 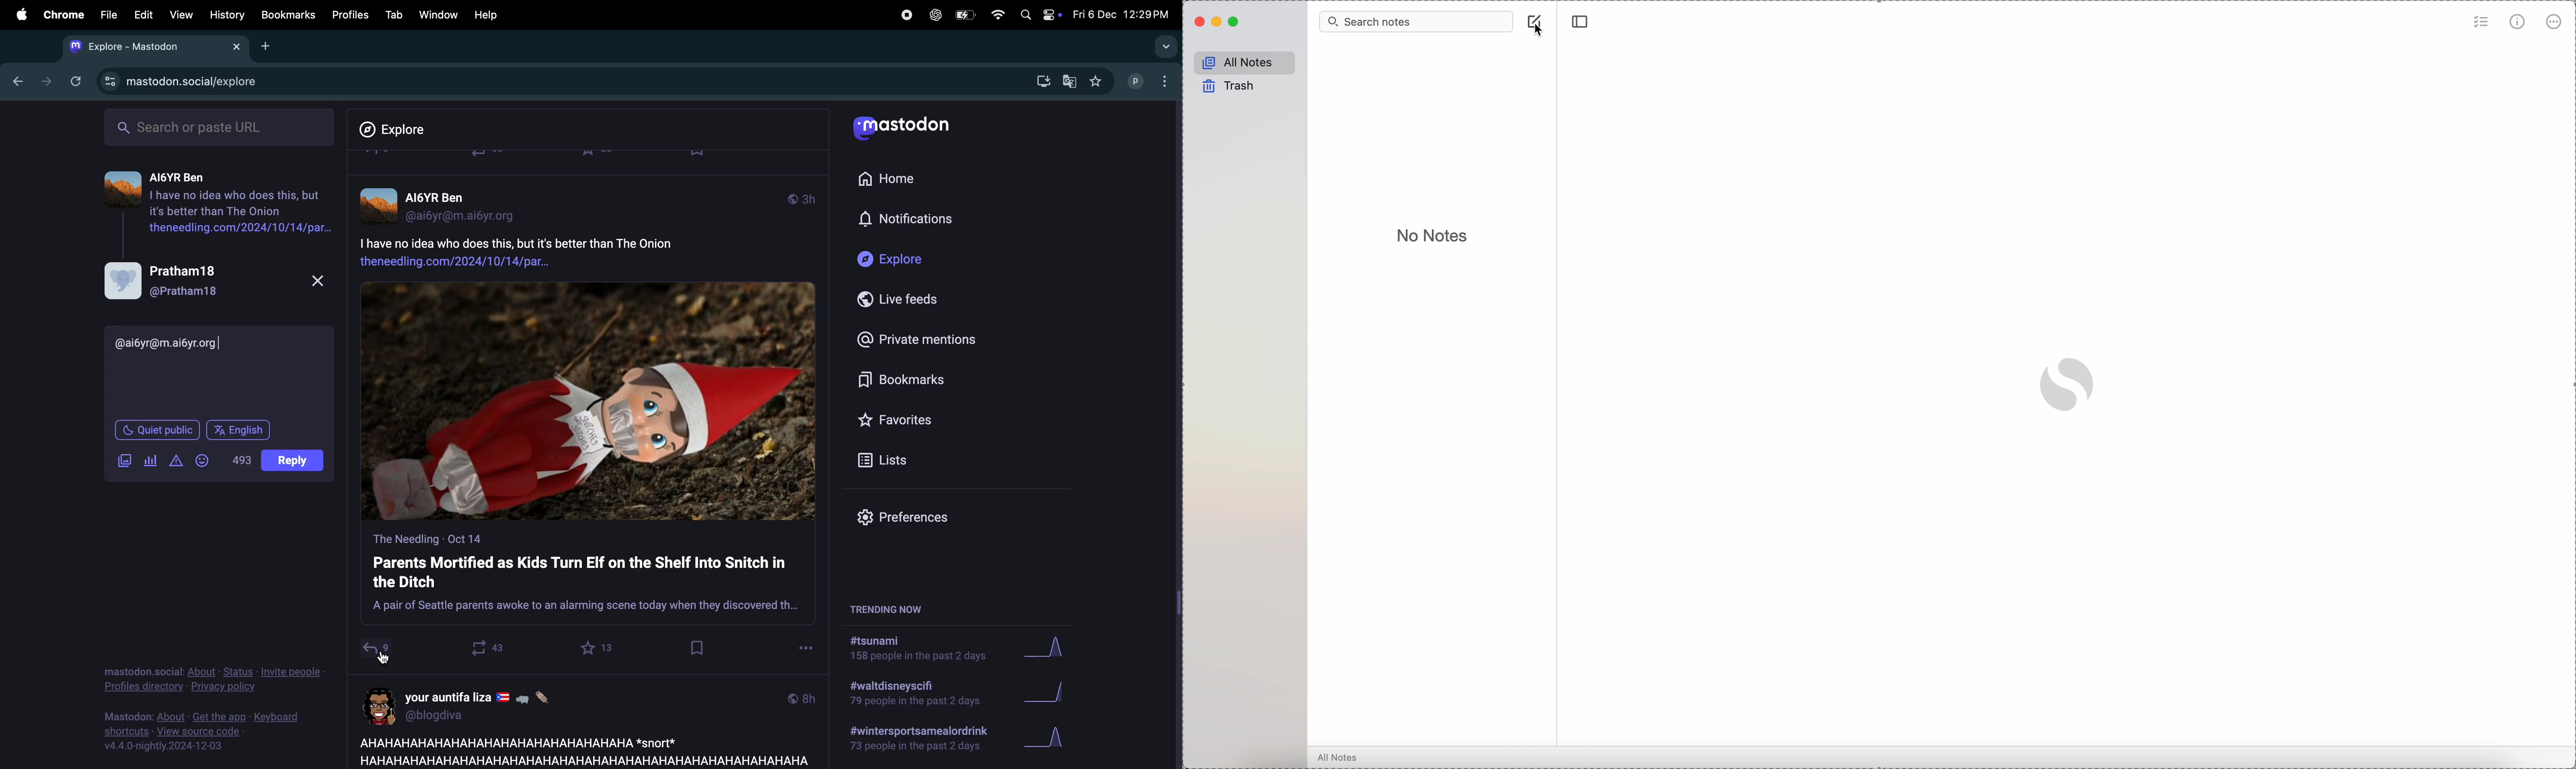 What do you see at coordinates (17, 14) in the screenshot?
I see `apple menu` at bounding box center [17, 14].